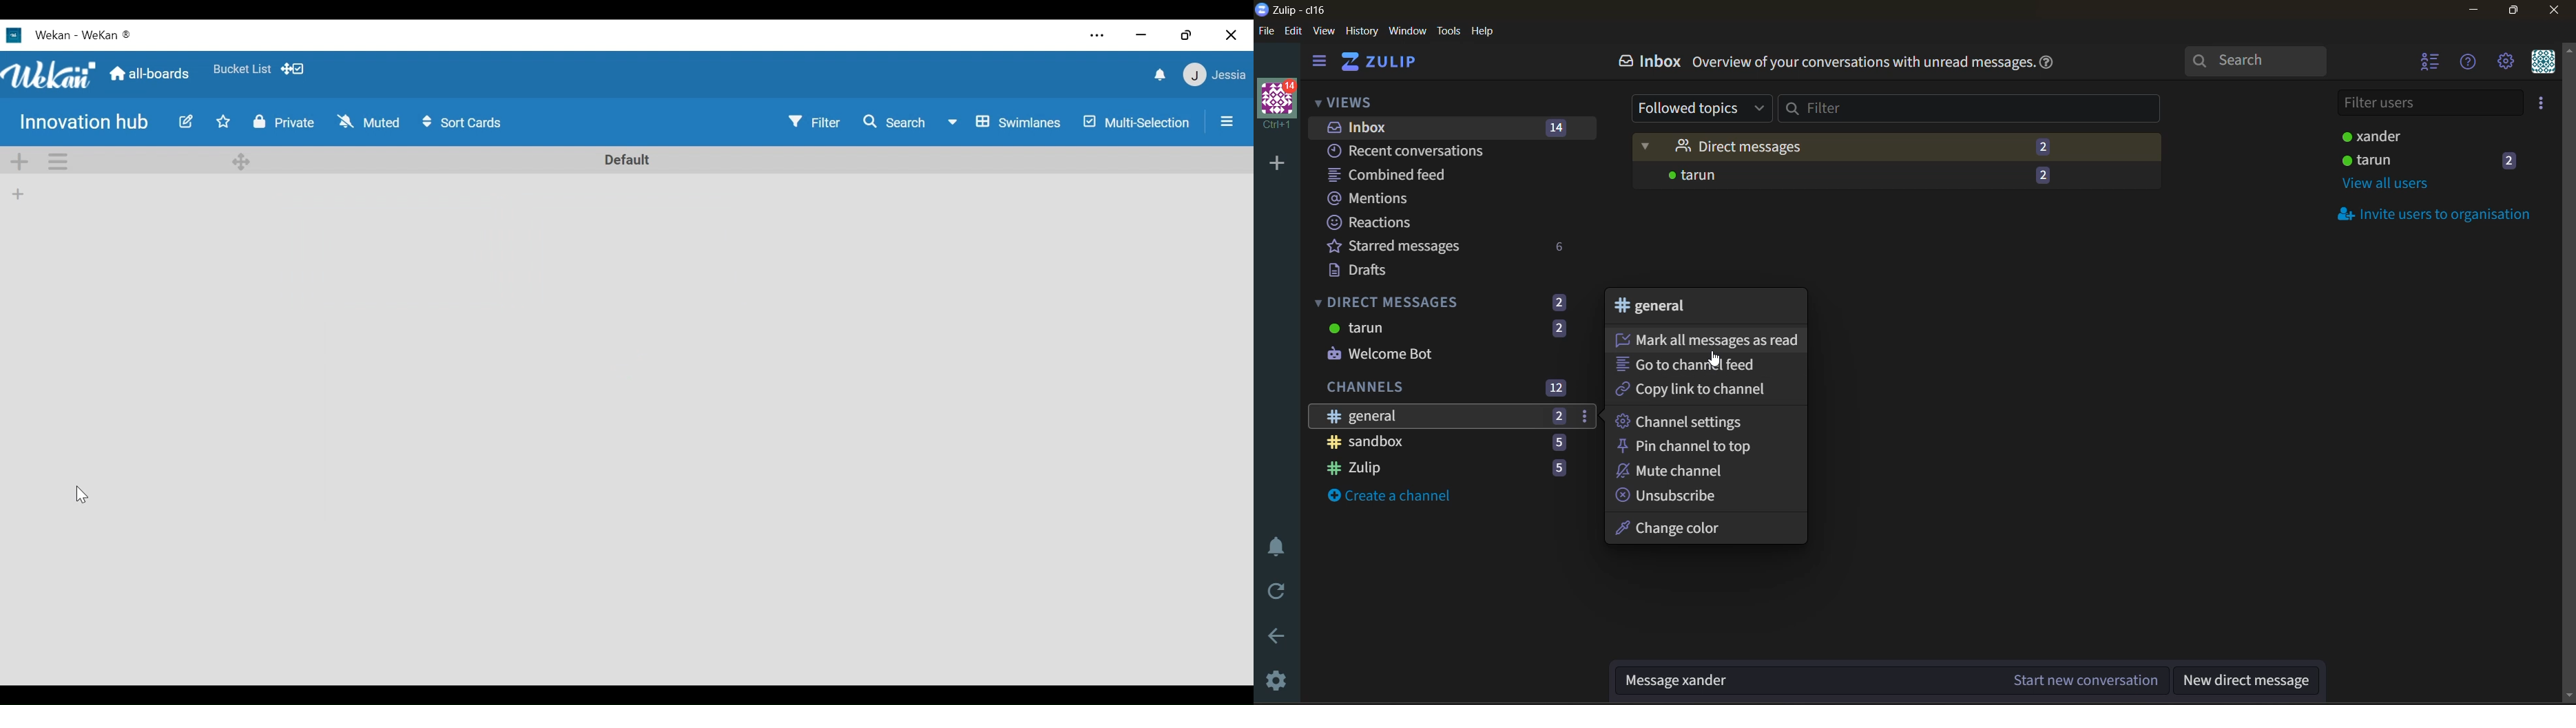 The image size is (2576, 728). Describe the element at coordinates (59, 162) in the screenshot. I see `Swimlane Actions` at that location.